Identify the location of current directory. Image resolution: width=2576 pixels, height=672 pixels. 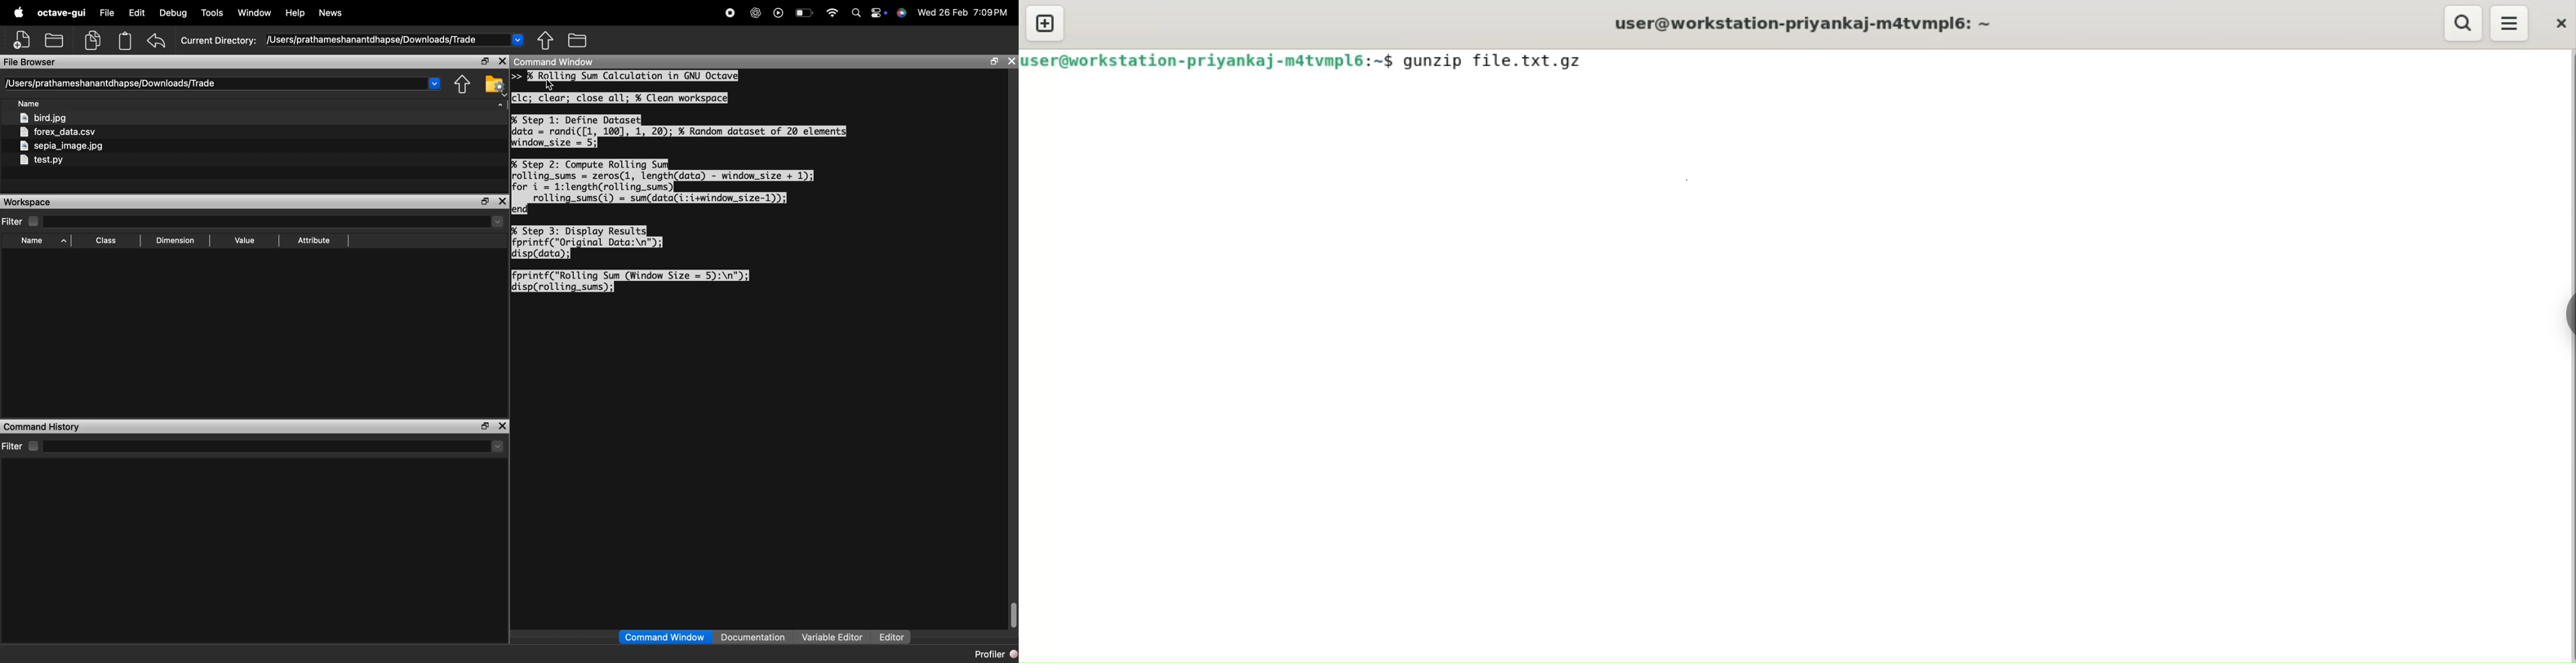
(353, 40).